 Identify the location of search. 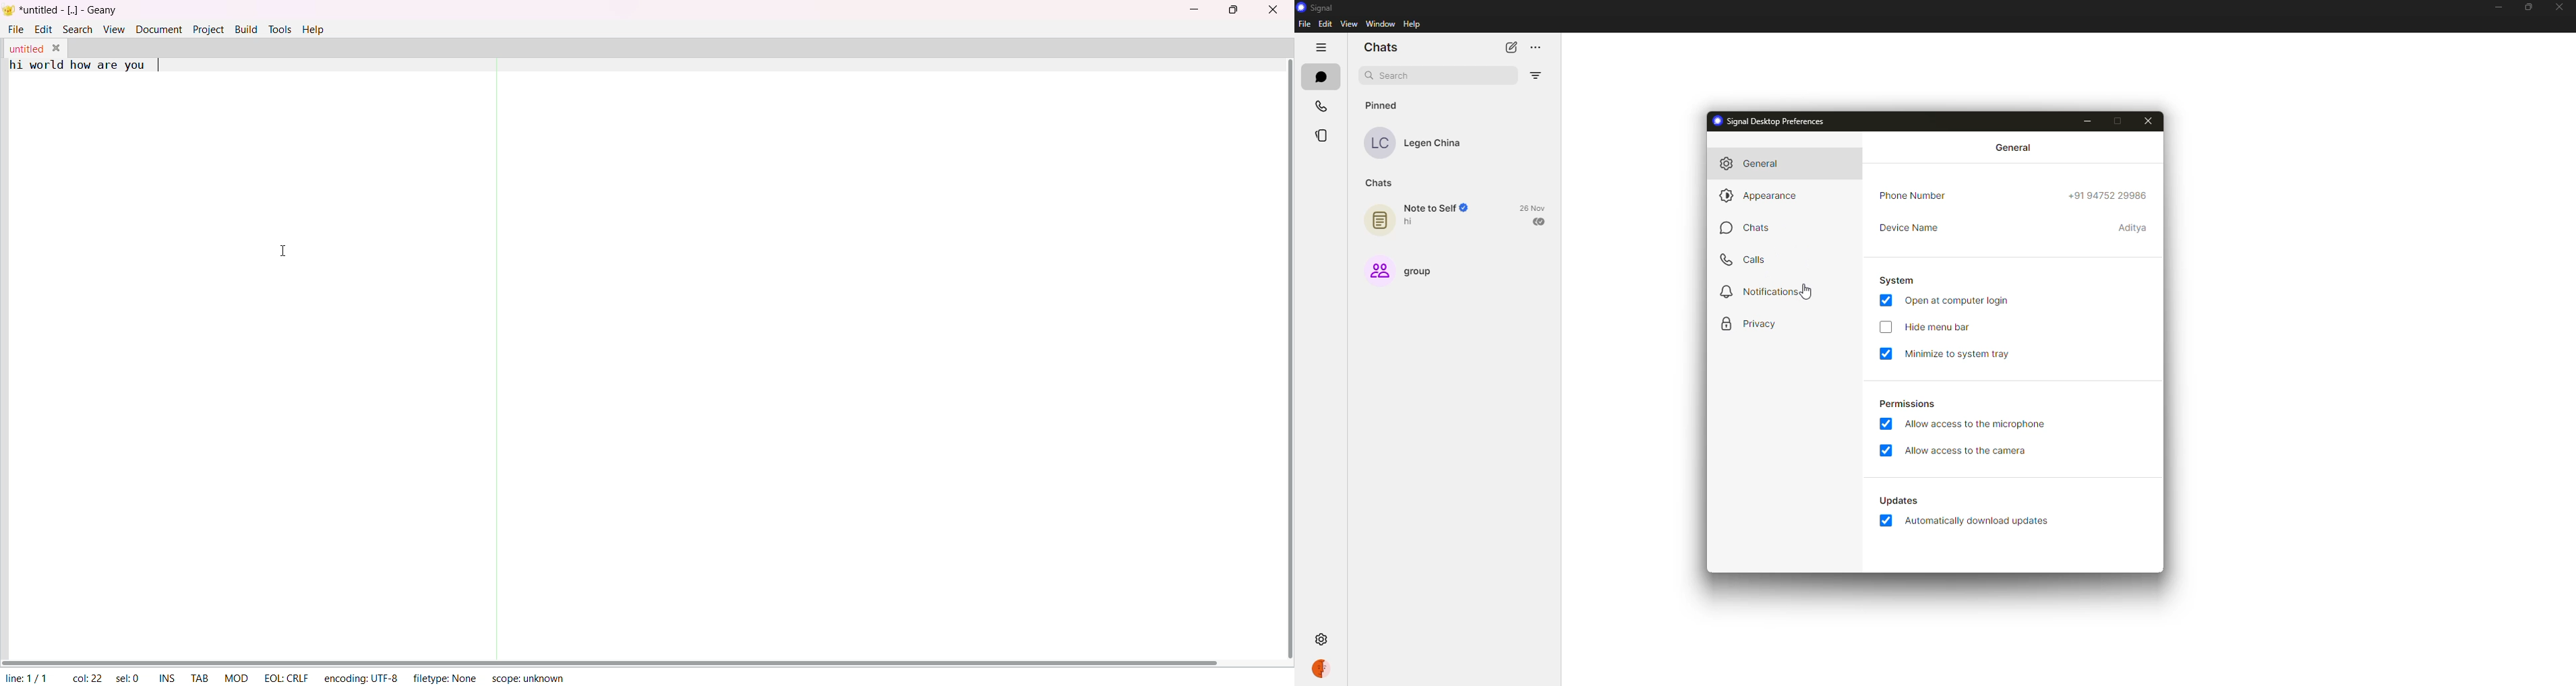
(1399, 75).